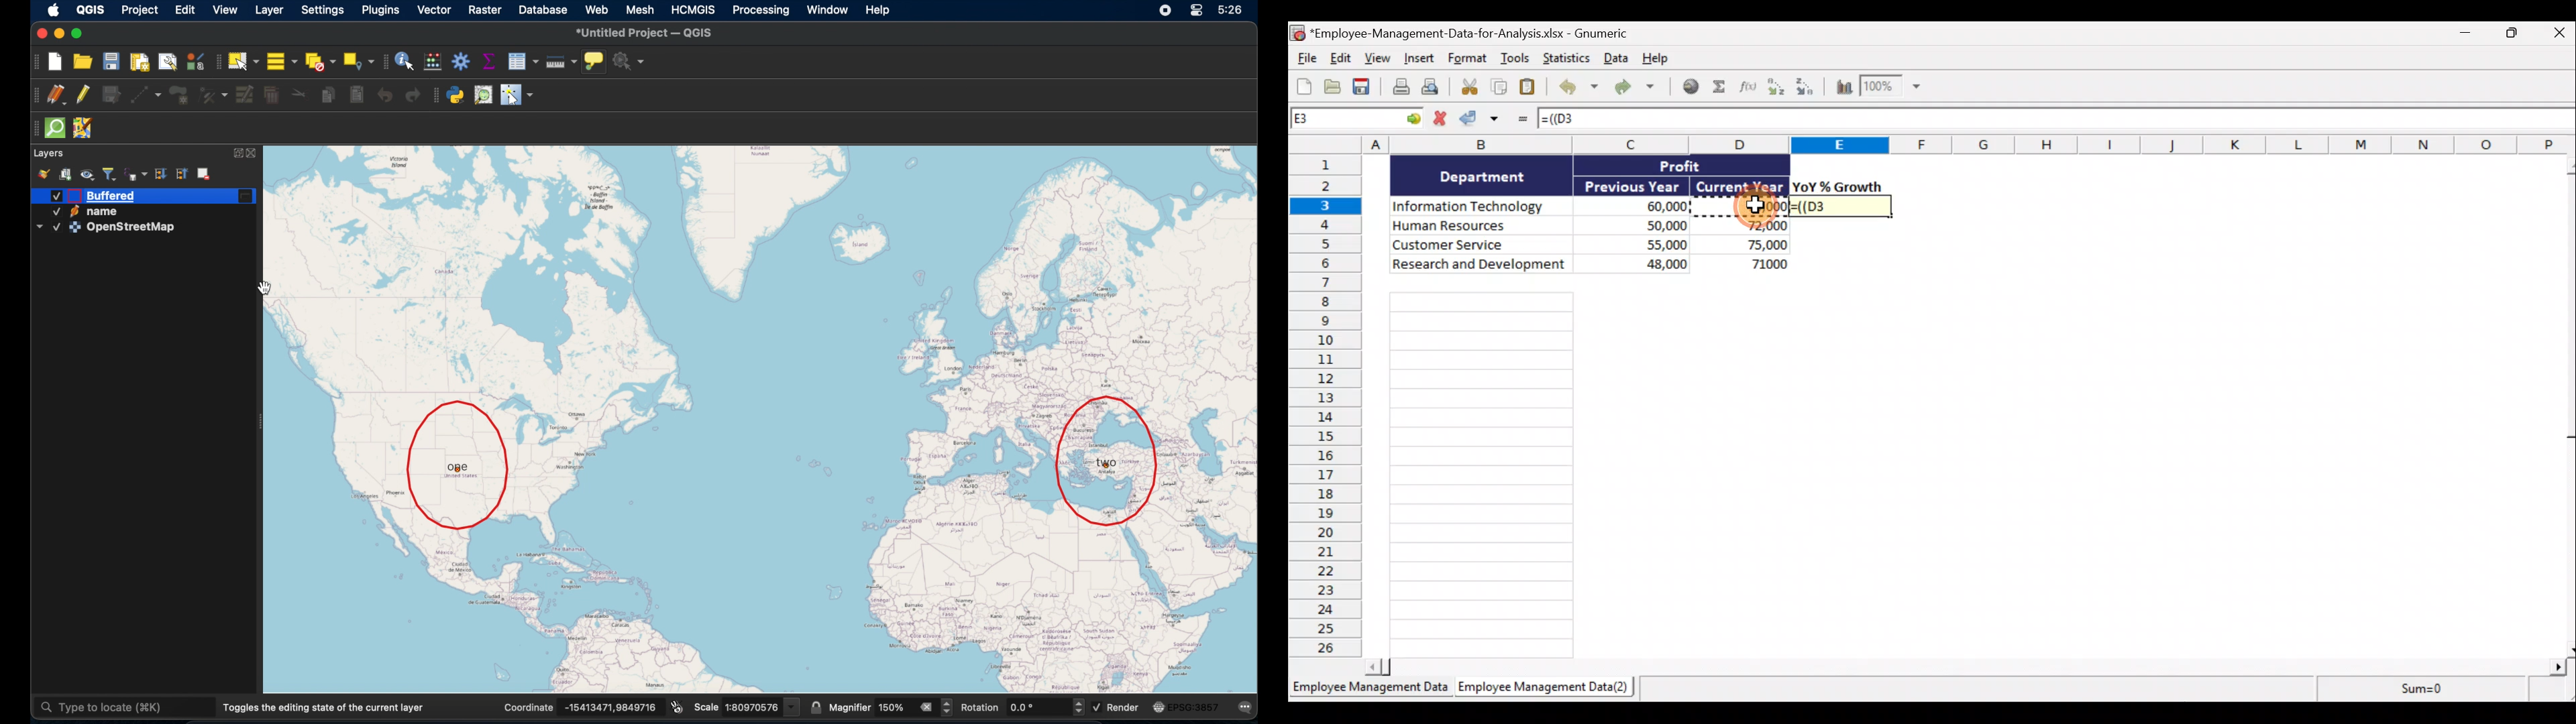 The image size is (2576, 728). What do you see at coordinates (87, 174) in the screenshot?
I see `manage map theme` at bounding box center [87, 174].